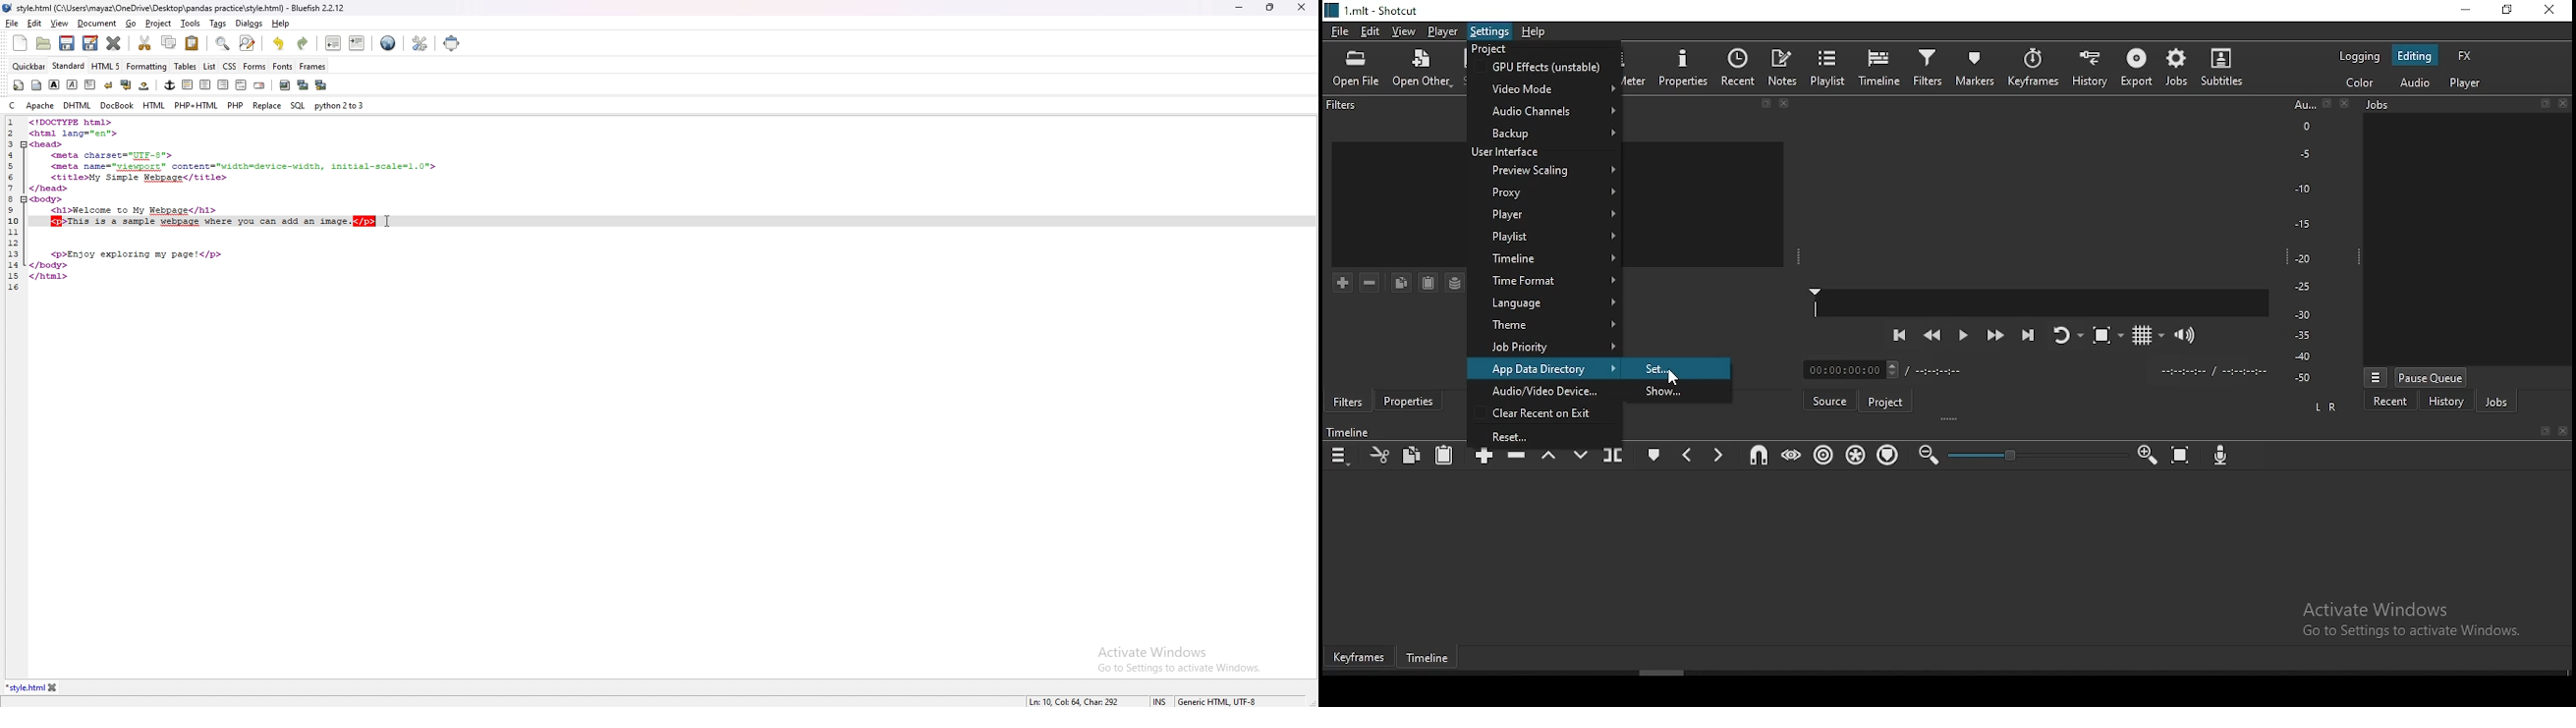 The width and height of the screenshot is (2576, 728). Describe the element at coordinates (47, 144) in the screenshot. I see `<head>` at that location.